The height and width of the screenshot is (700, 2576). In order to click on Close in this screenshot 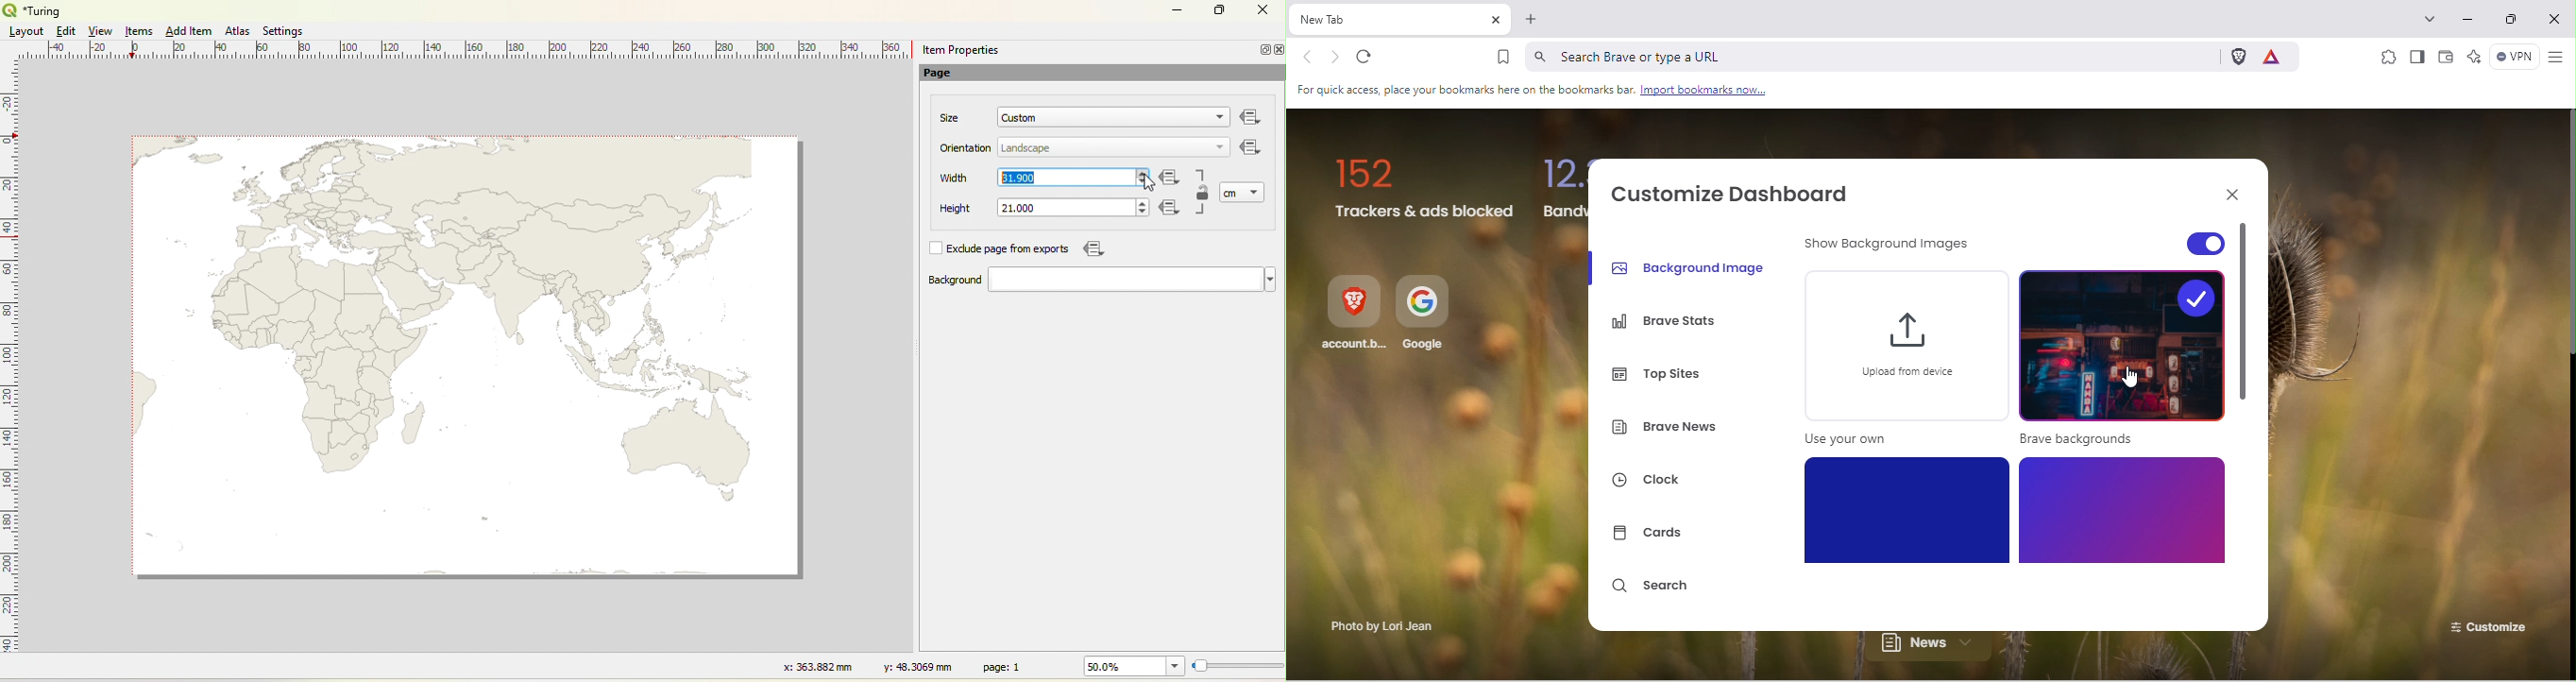, I will do `click(2228, 193)`.